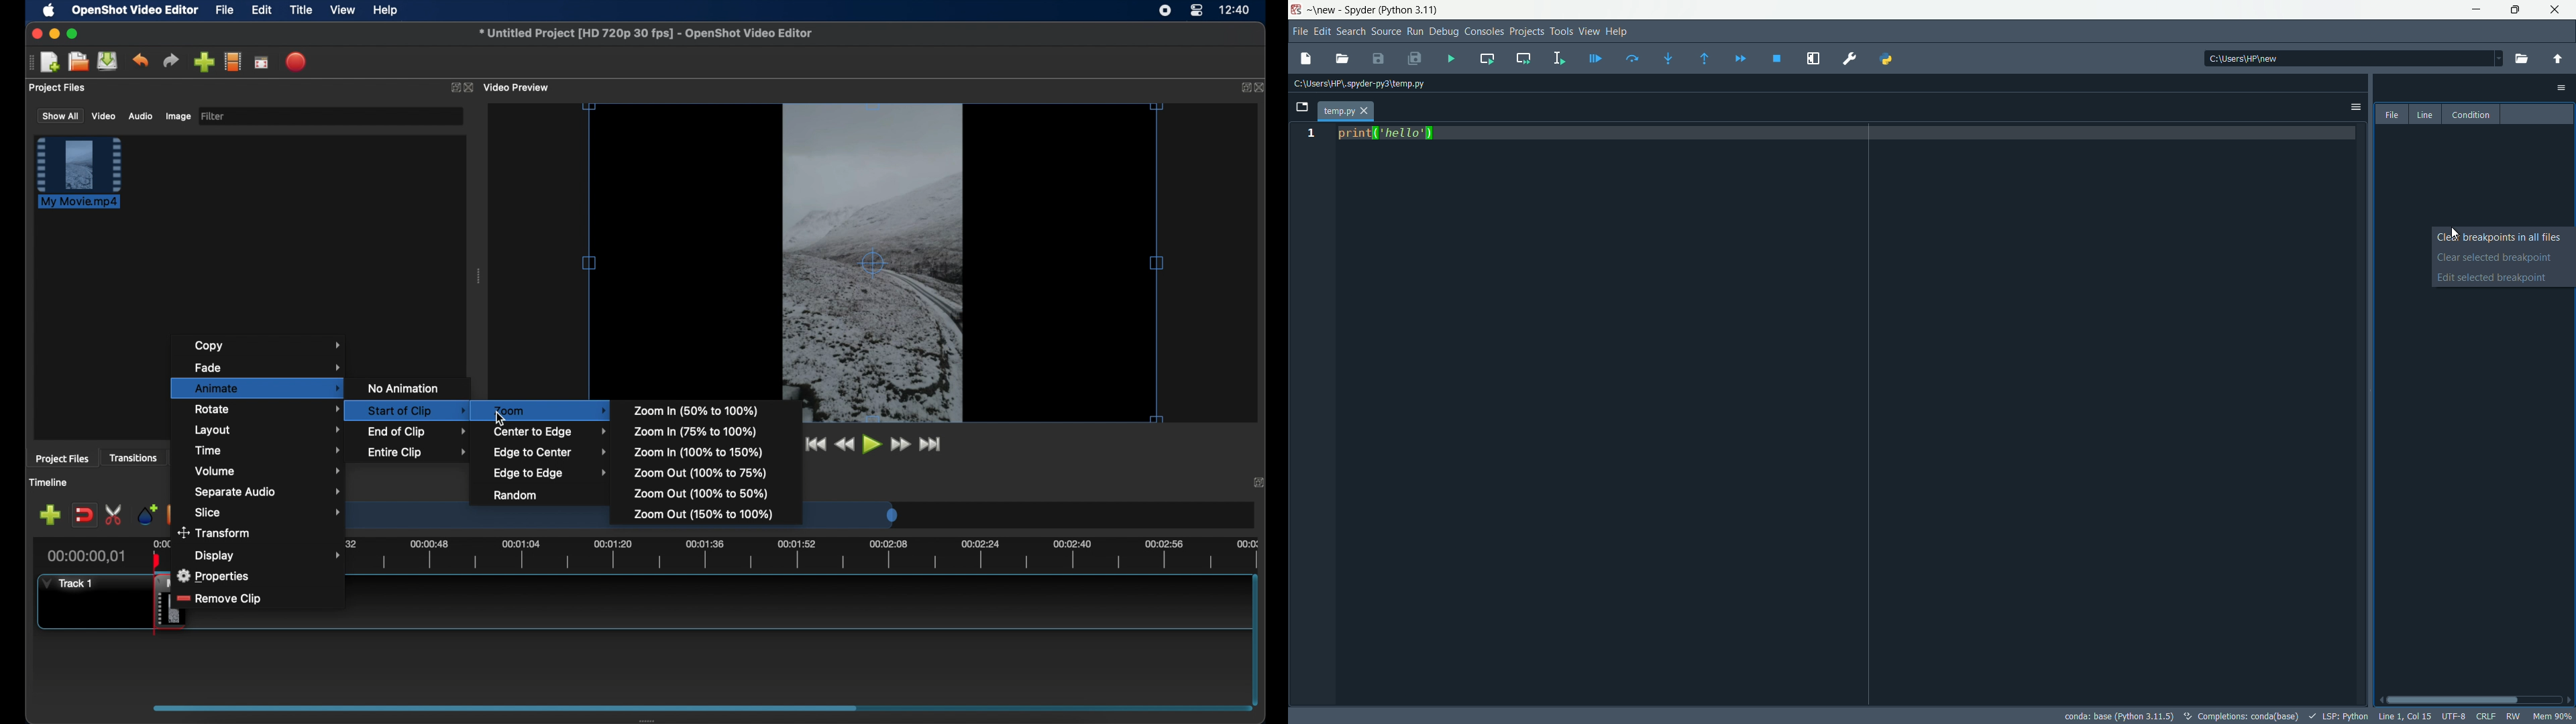 This screenshot has width=2576, height=728. What do you see at coordinates (932, 444) in the screenshot?
I see `jump to start` at bounding box center [932, 444].